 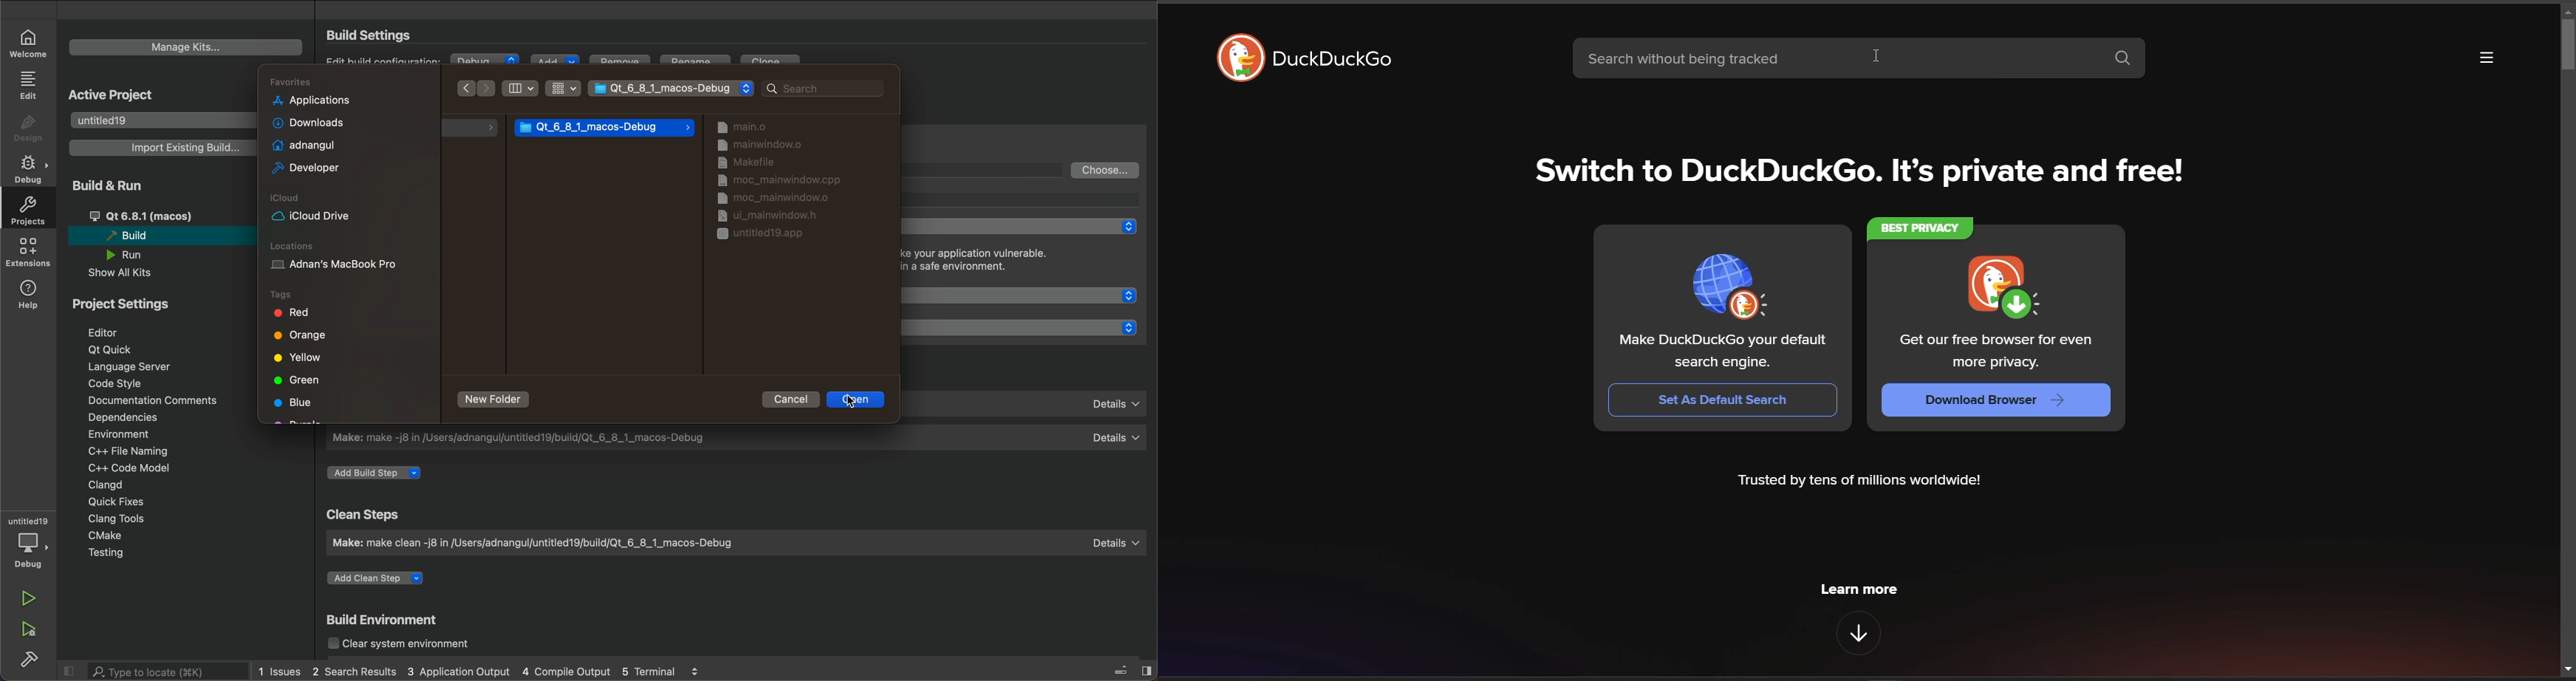 What do you see at coordinates (28, 252) in the screenshot?
I see `extensions` at bounding box center [28, 252].